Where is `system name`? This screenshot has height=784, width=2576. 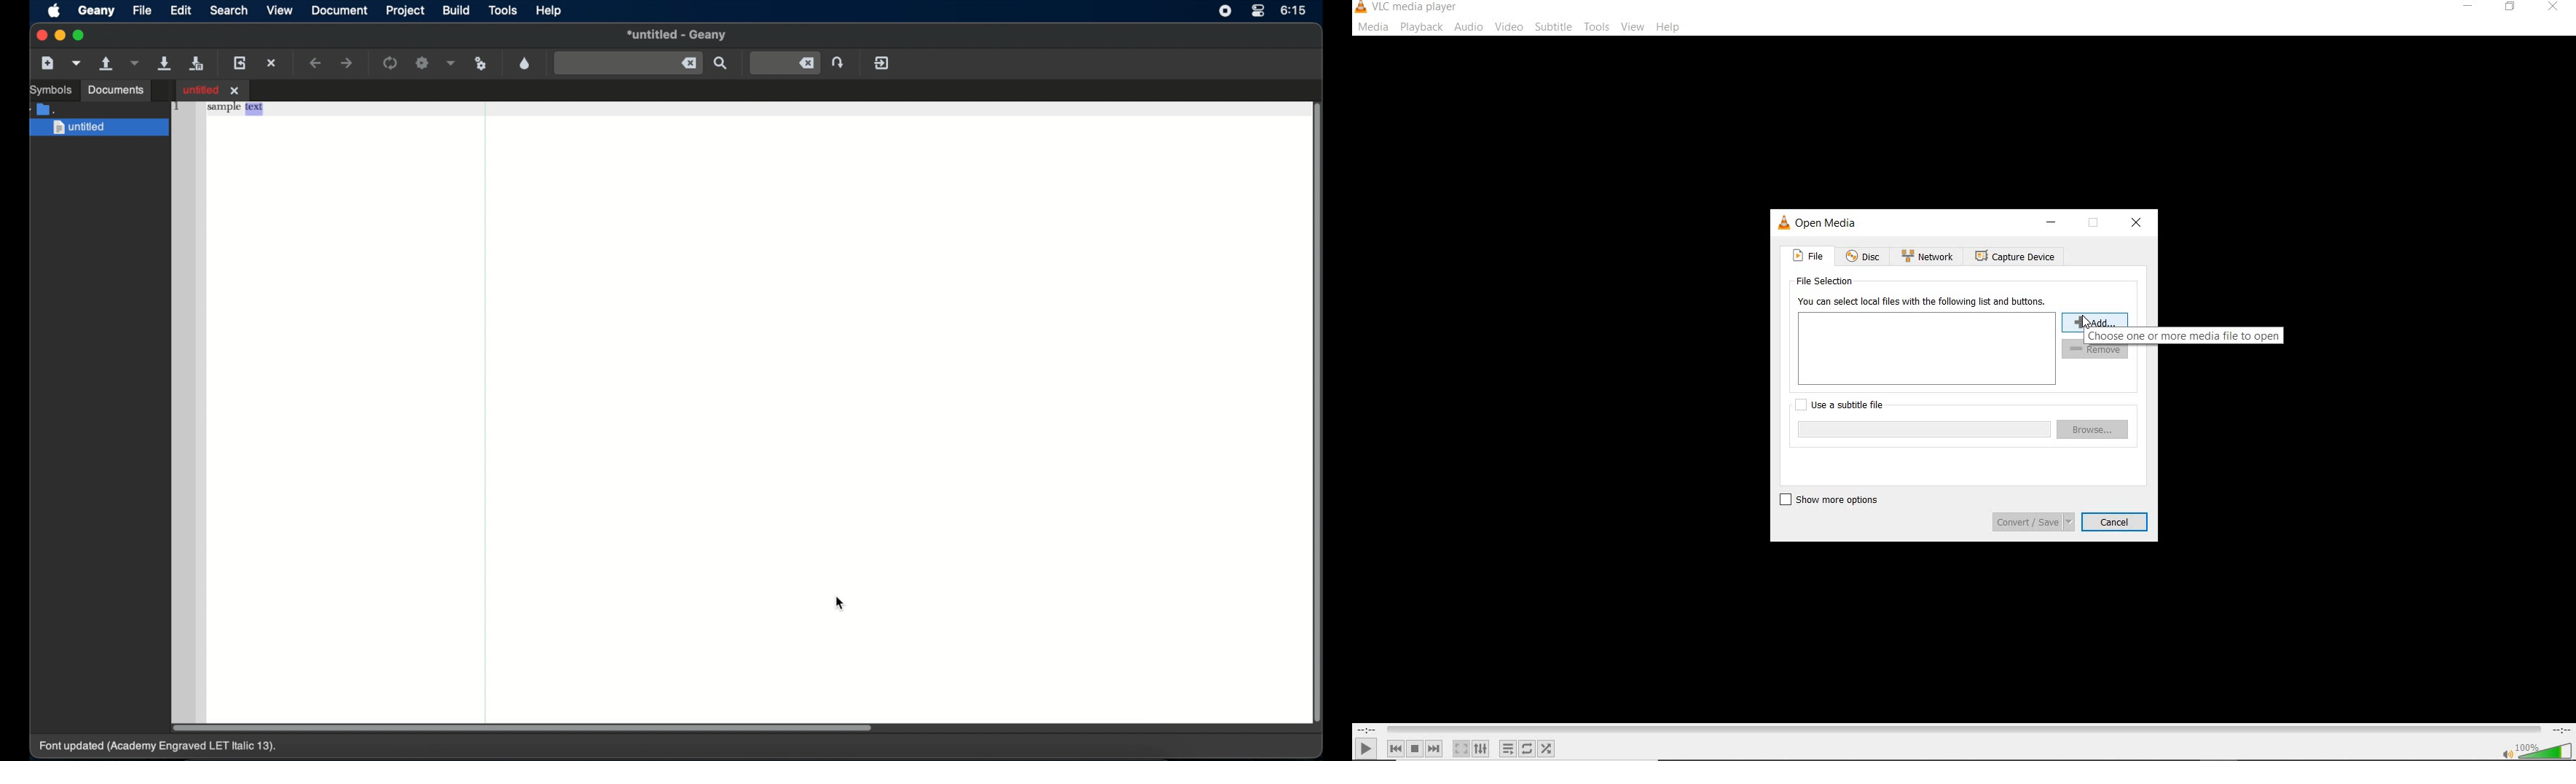
system name is located at coordinates (1407, 8).